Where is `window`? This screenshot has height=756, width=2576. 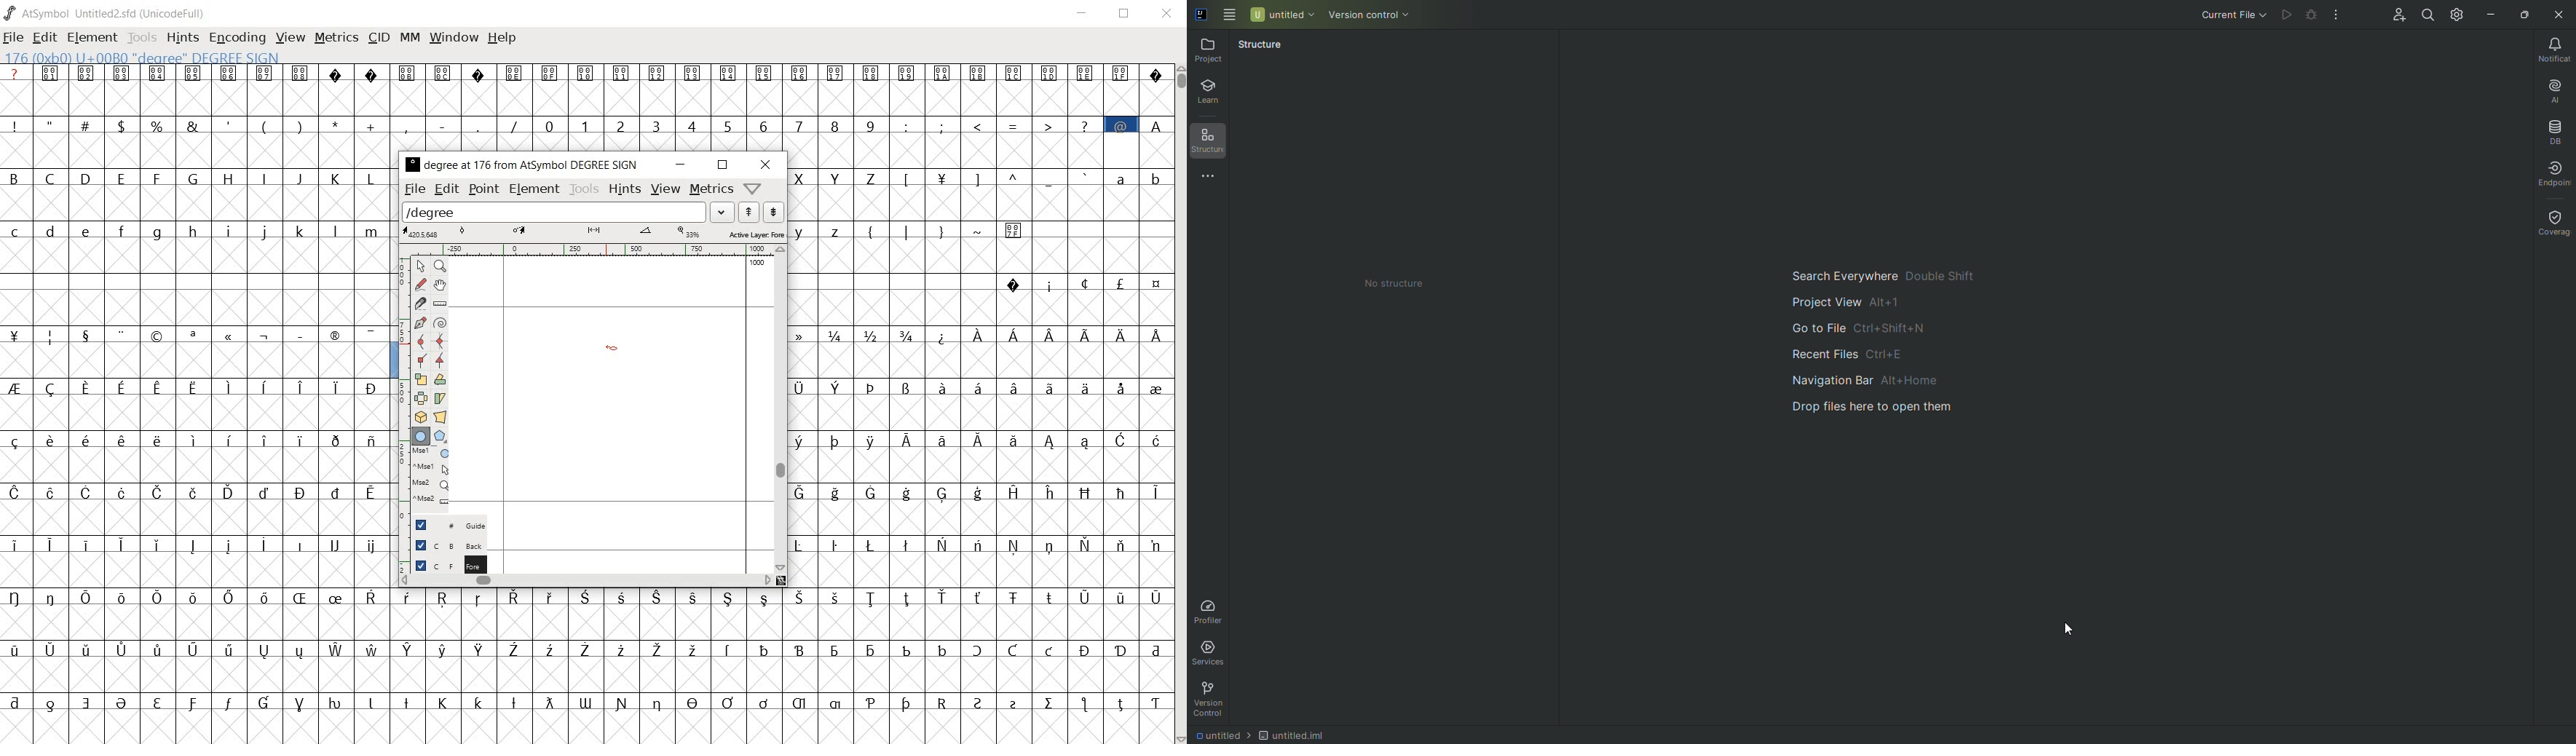 window is located at coordinates (455, 36).